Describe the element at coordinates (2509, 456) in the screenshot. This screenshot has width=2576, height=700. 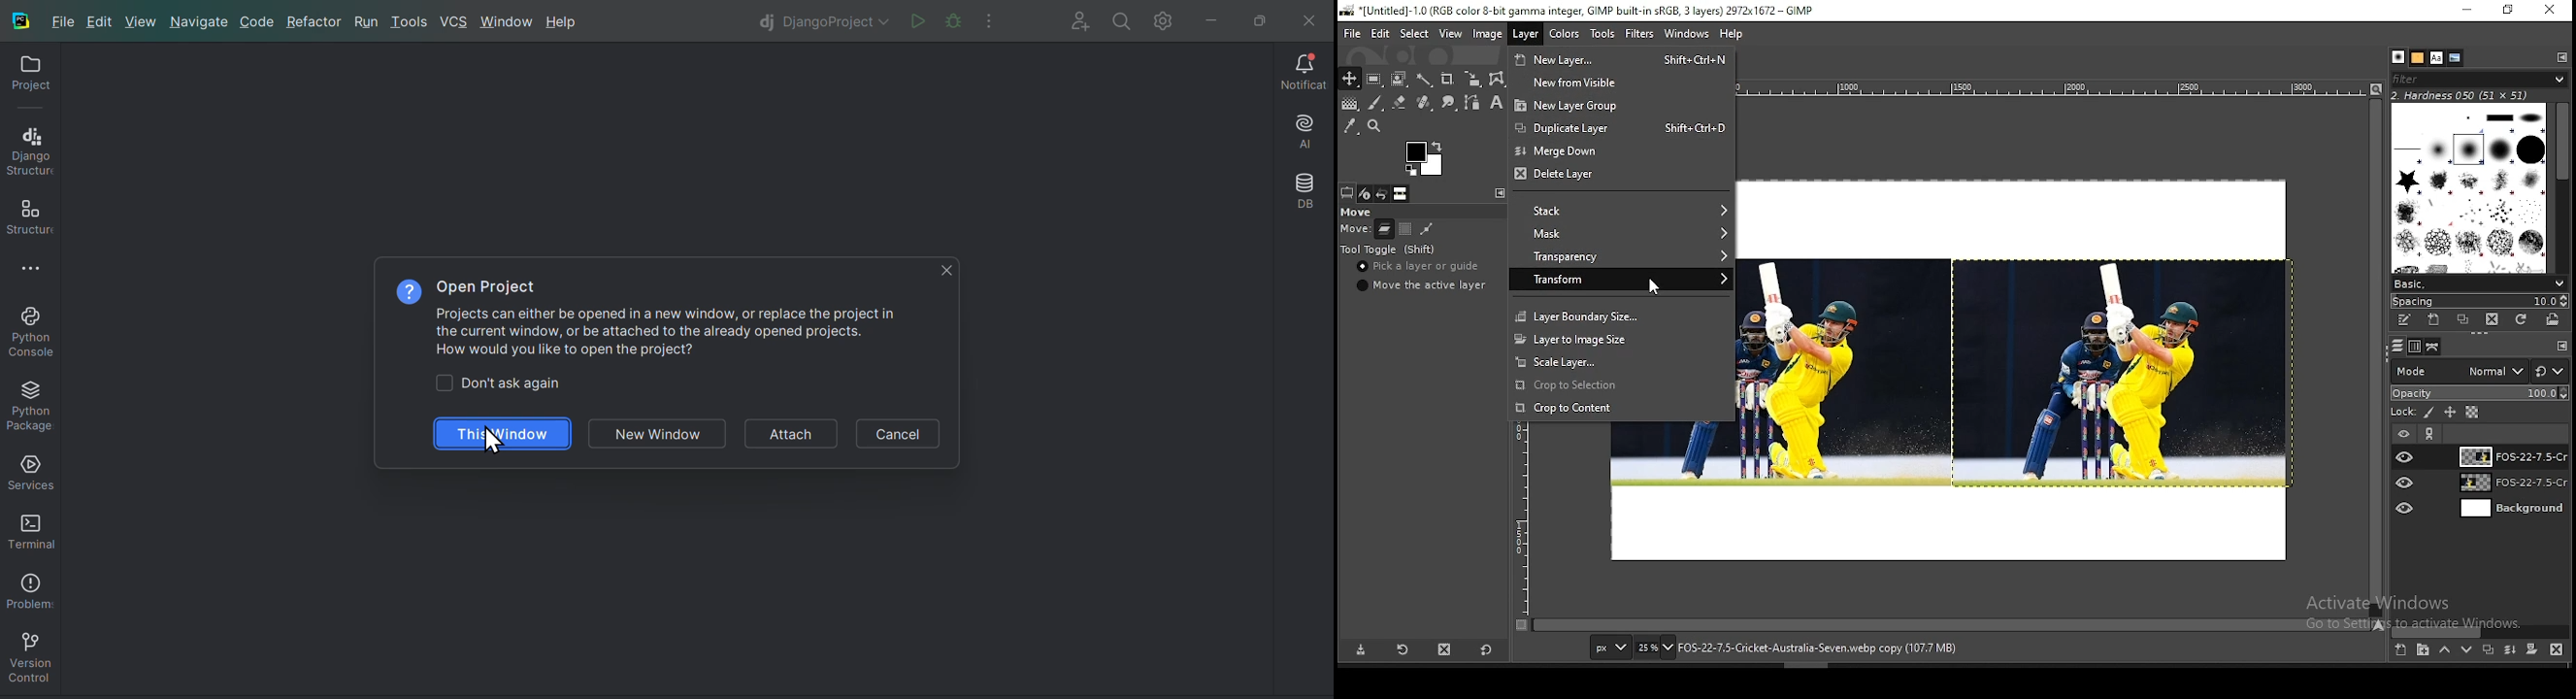
I see `layer ` at that location.